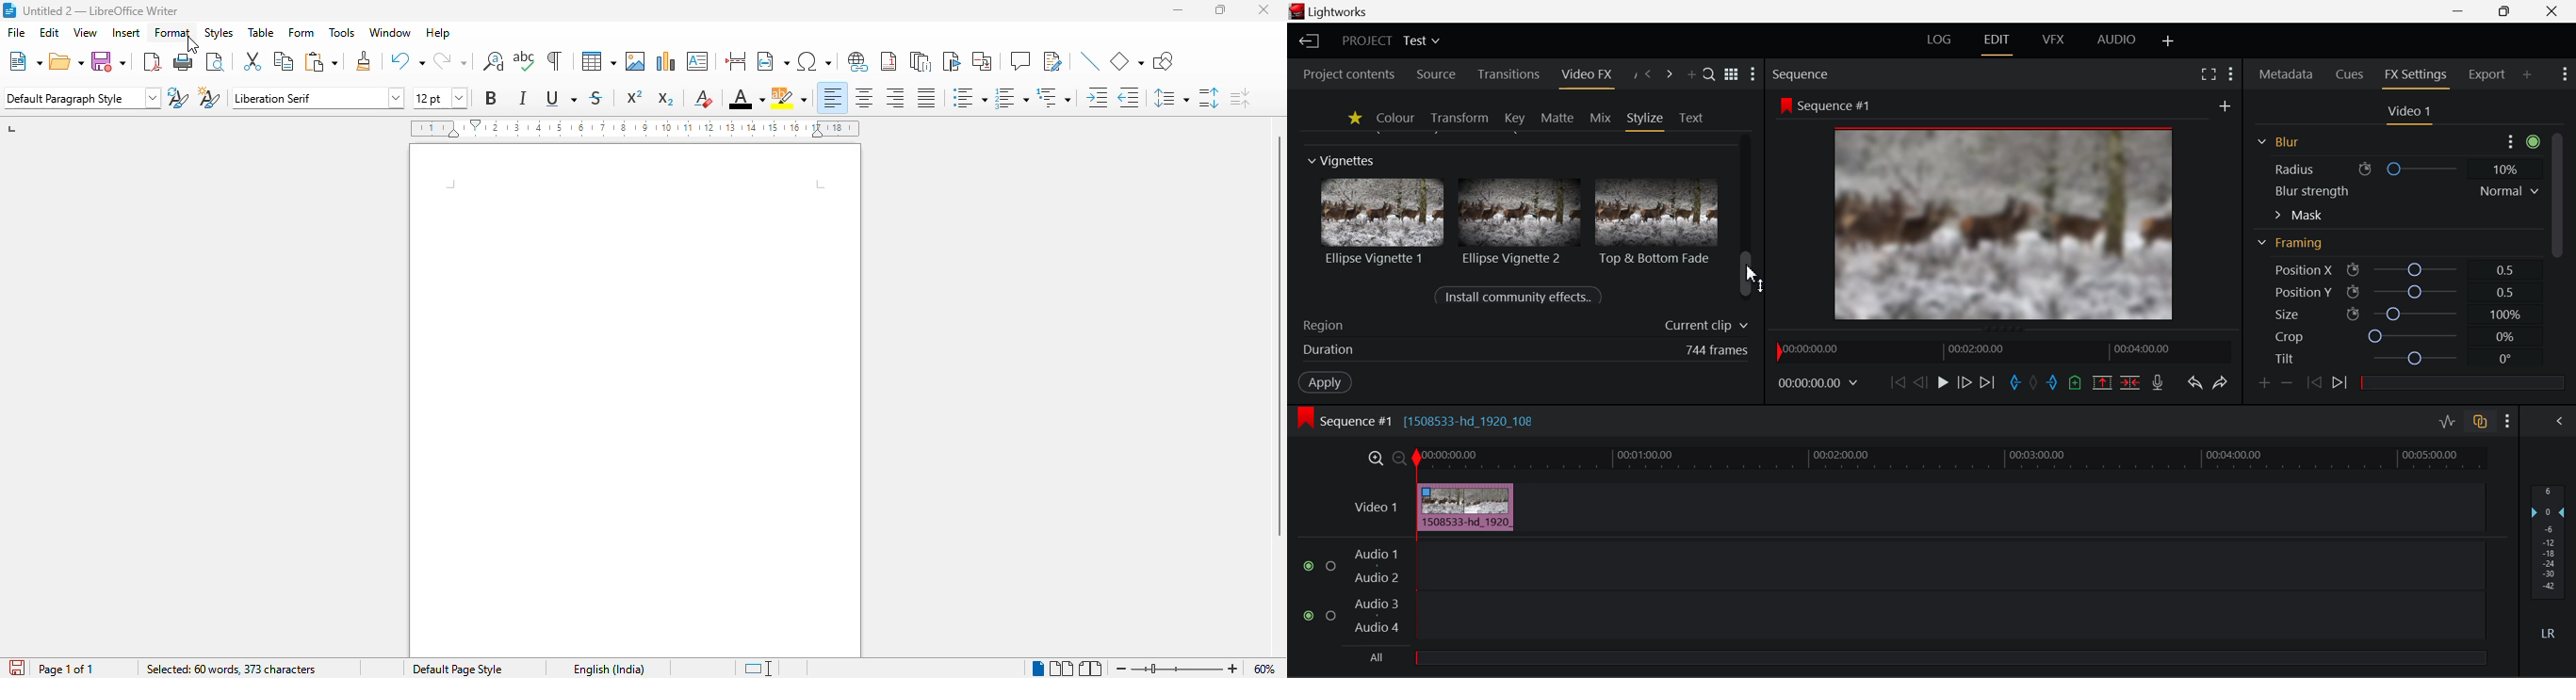 Image resolution: width=2576 pixels, height=700 pixels. What do you see at coordinates (1753, 273) in the screenshot?
I see `cursor` at bounding box center [1753, 273].